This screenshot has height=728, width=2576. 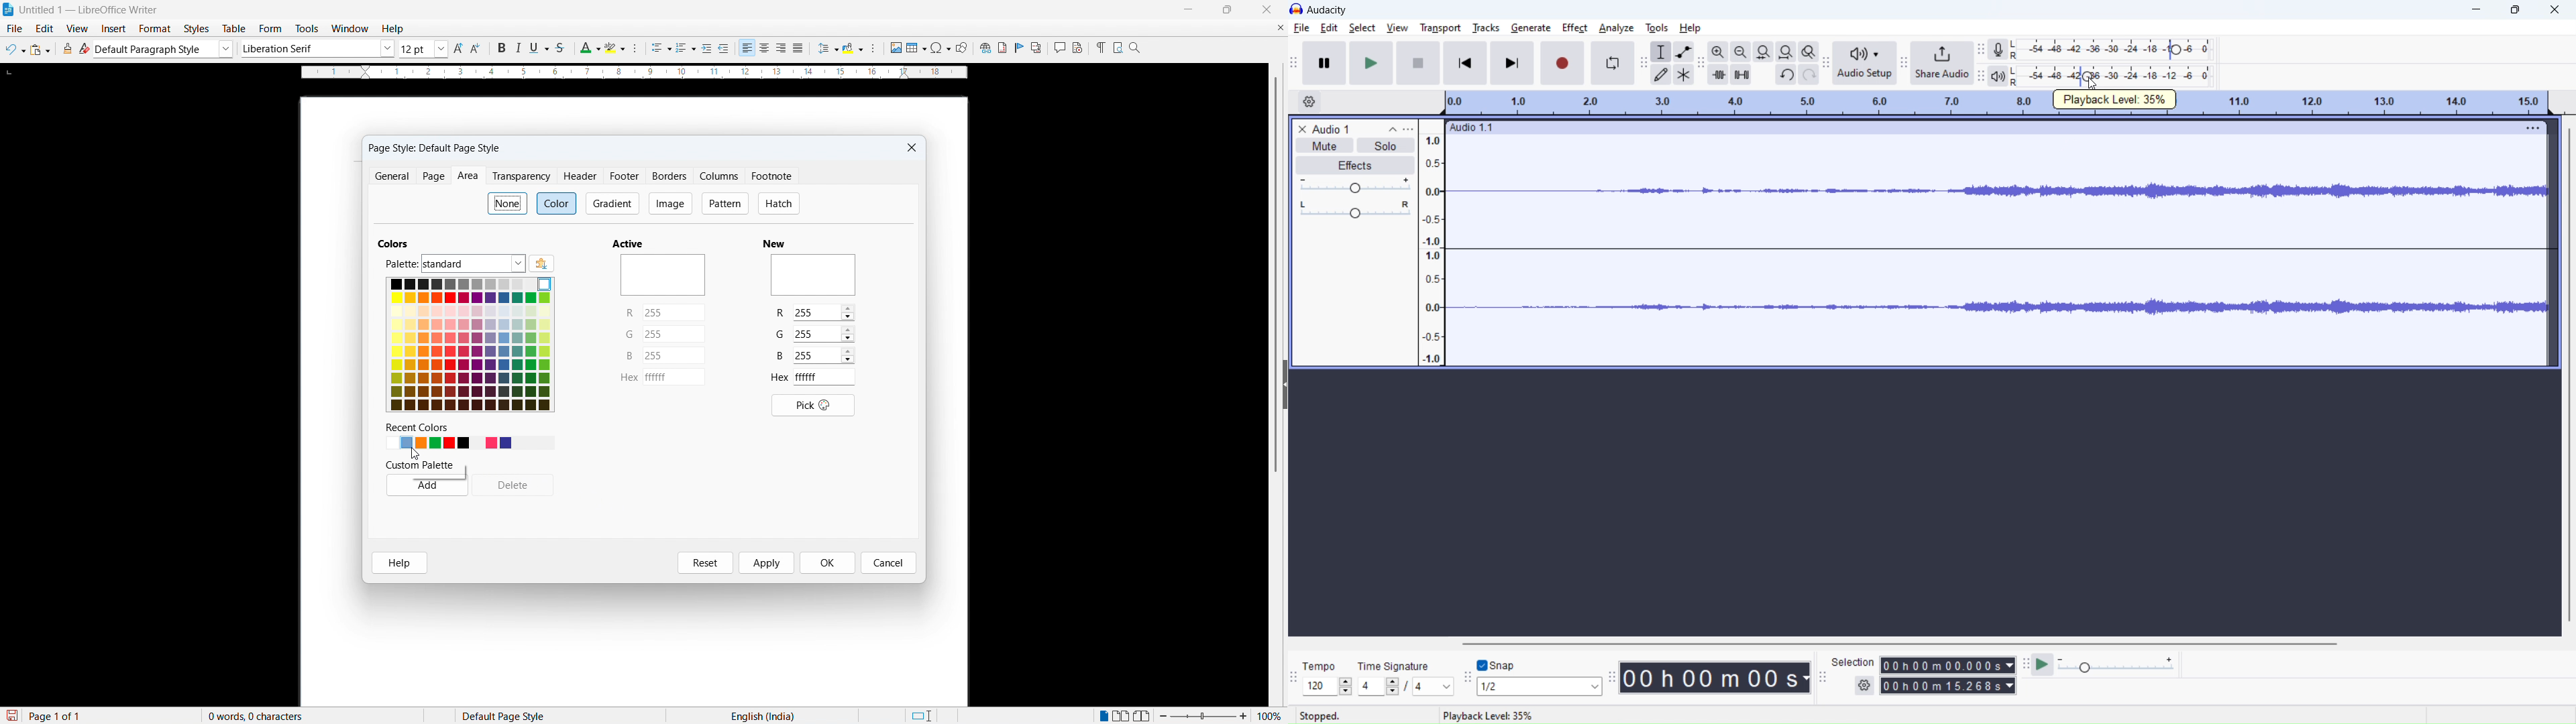 I want to click on pan: center, so click(x=1354, y=209).